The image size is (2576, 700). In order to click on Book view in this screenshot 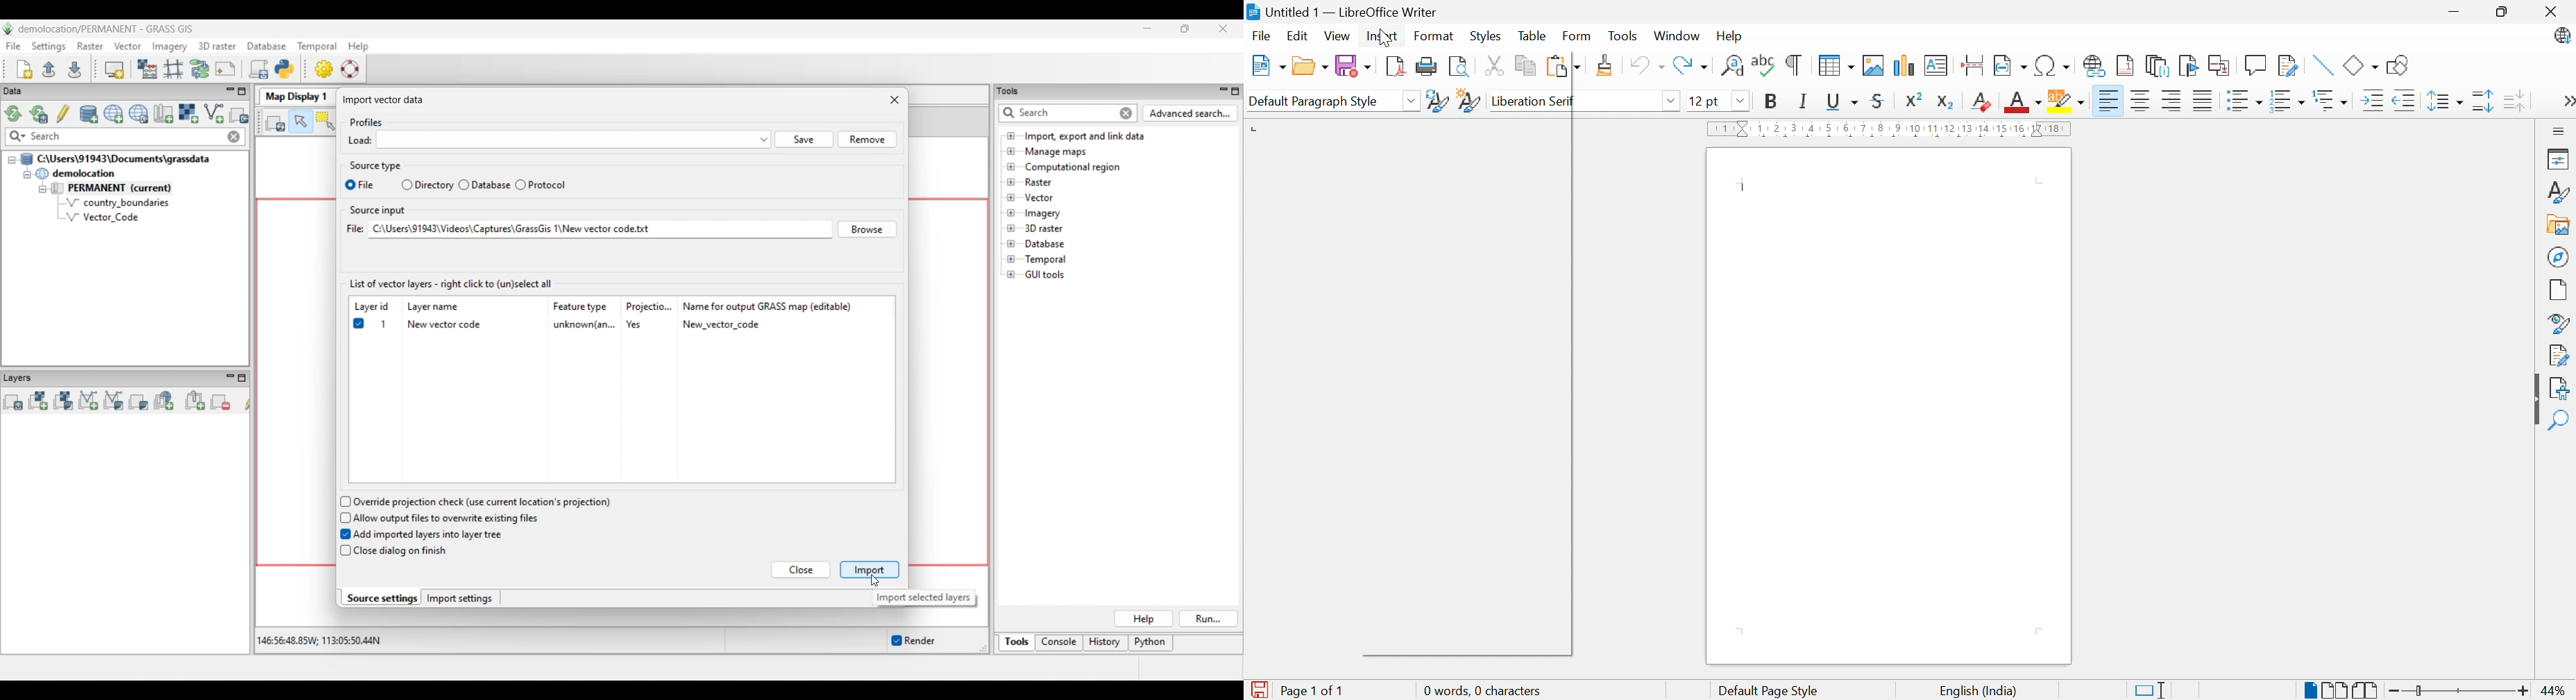, I will do `click(2366, 690)`.